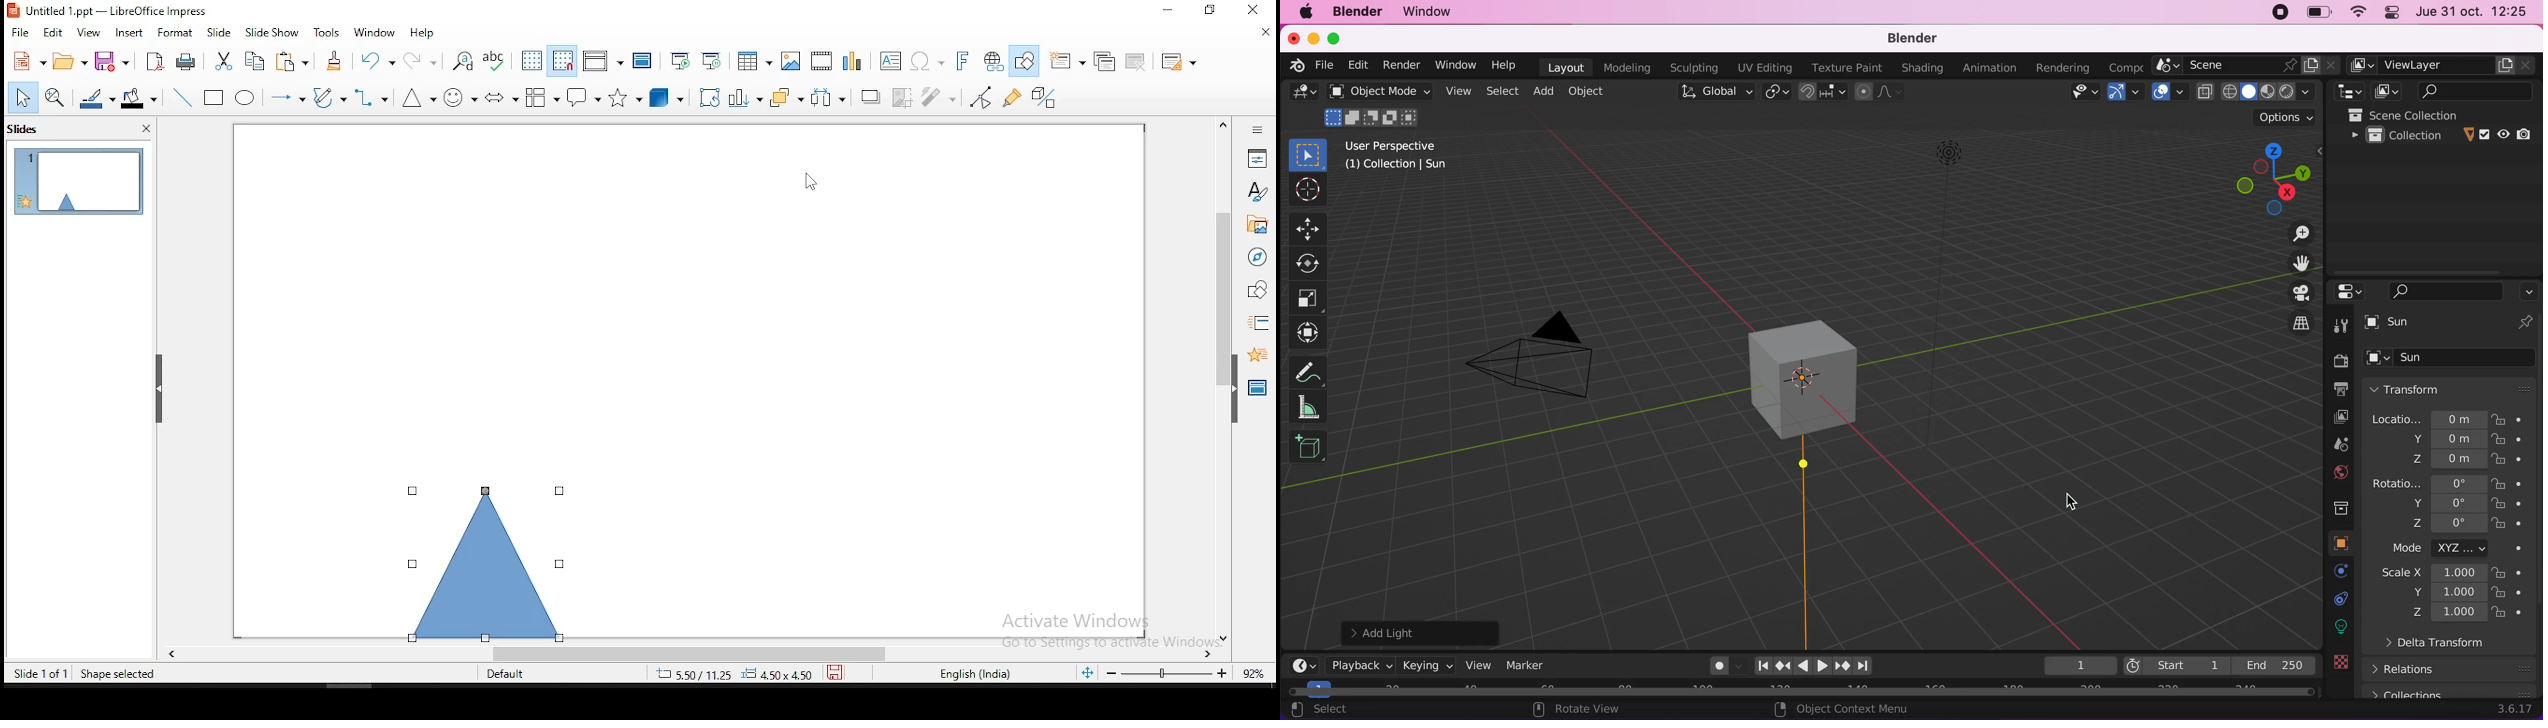  What do you see at coordinates (1259, 260) in the screenshot?
I see `navigator` at bounding box center [1259, 260].